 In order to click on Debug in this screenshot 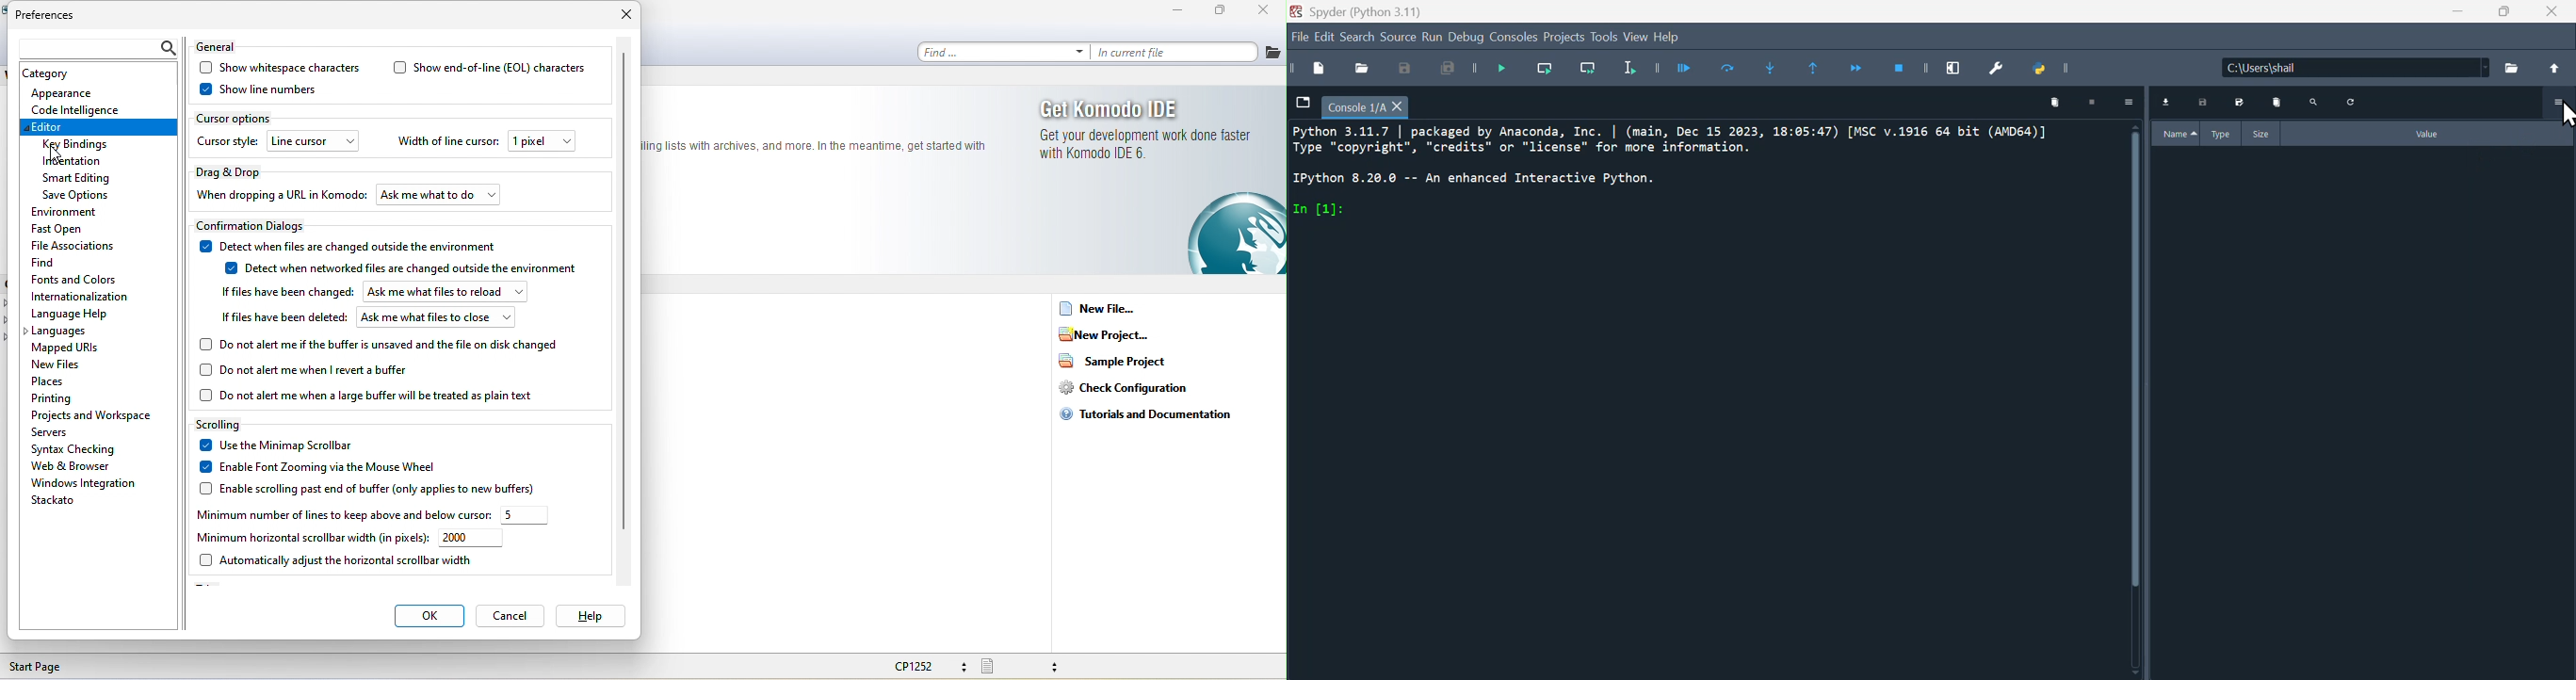, I will do `click(1469, 36)`.